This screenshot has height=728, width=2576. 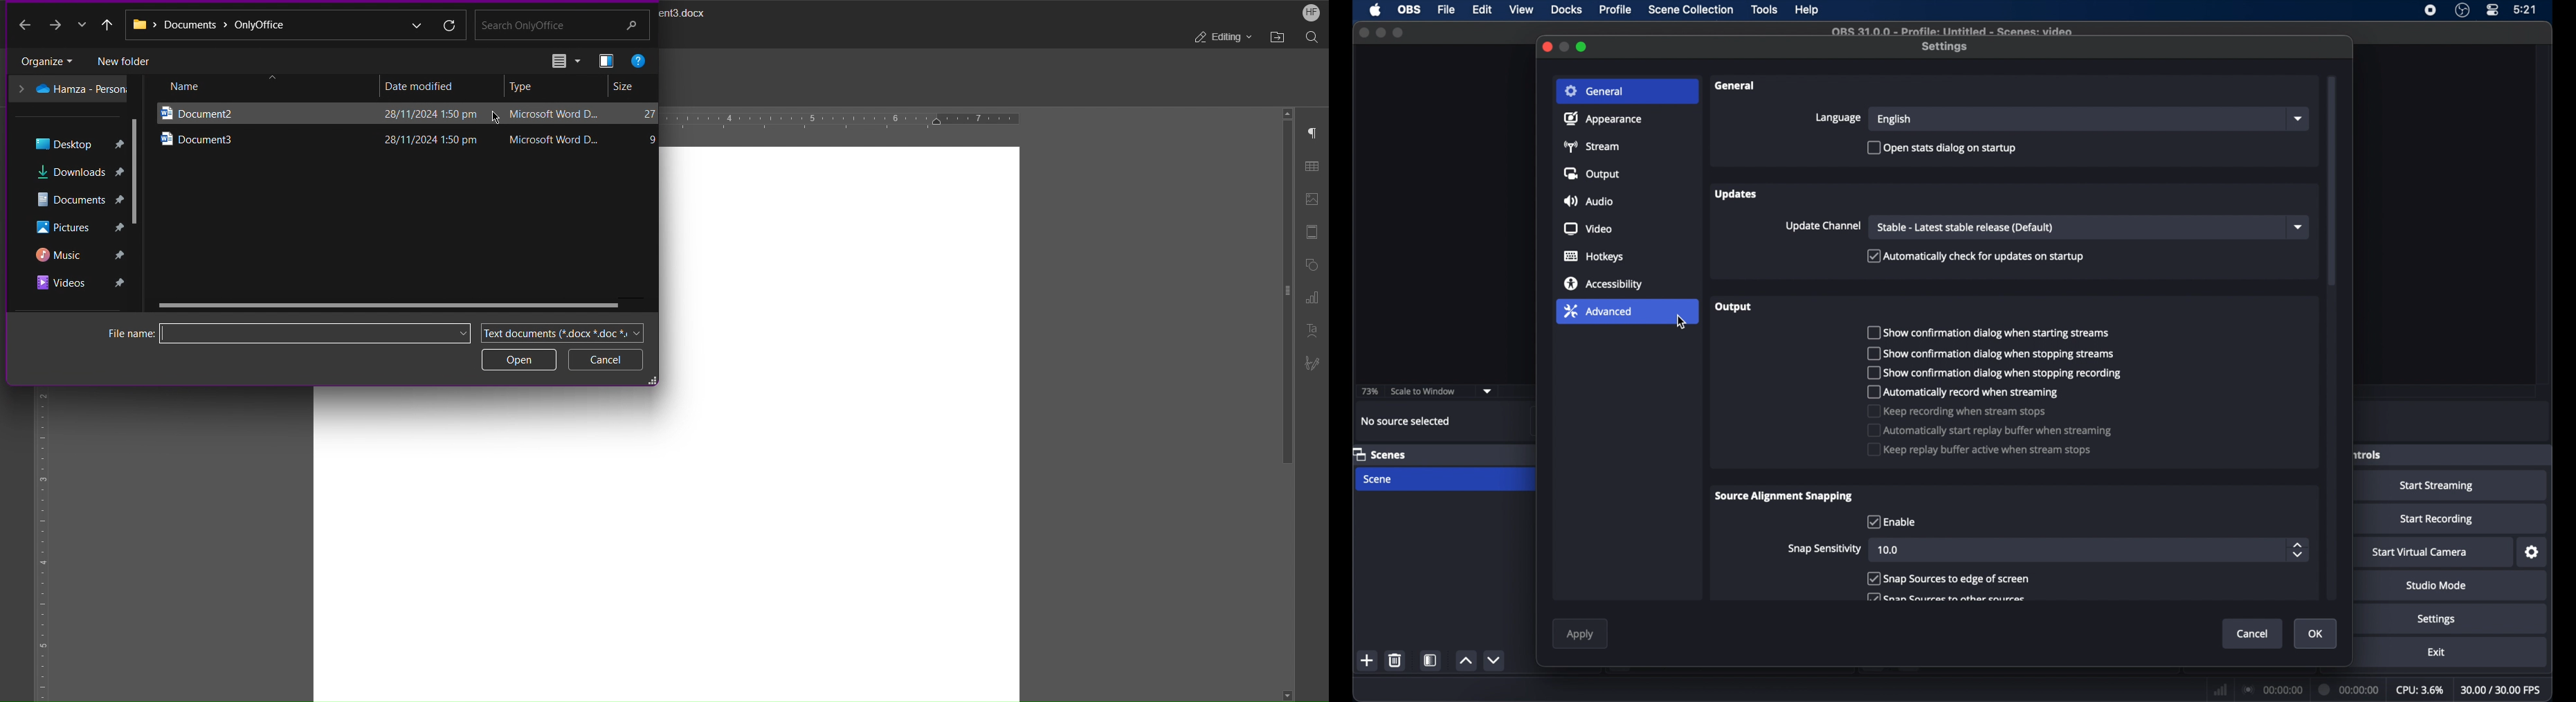 What do you see at coordinates (1766, 9) in the screenshot?
I see `tools` at bounding box center [1766, 9].